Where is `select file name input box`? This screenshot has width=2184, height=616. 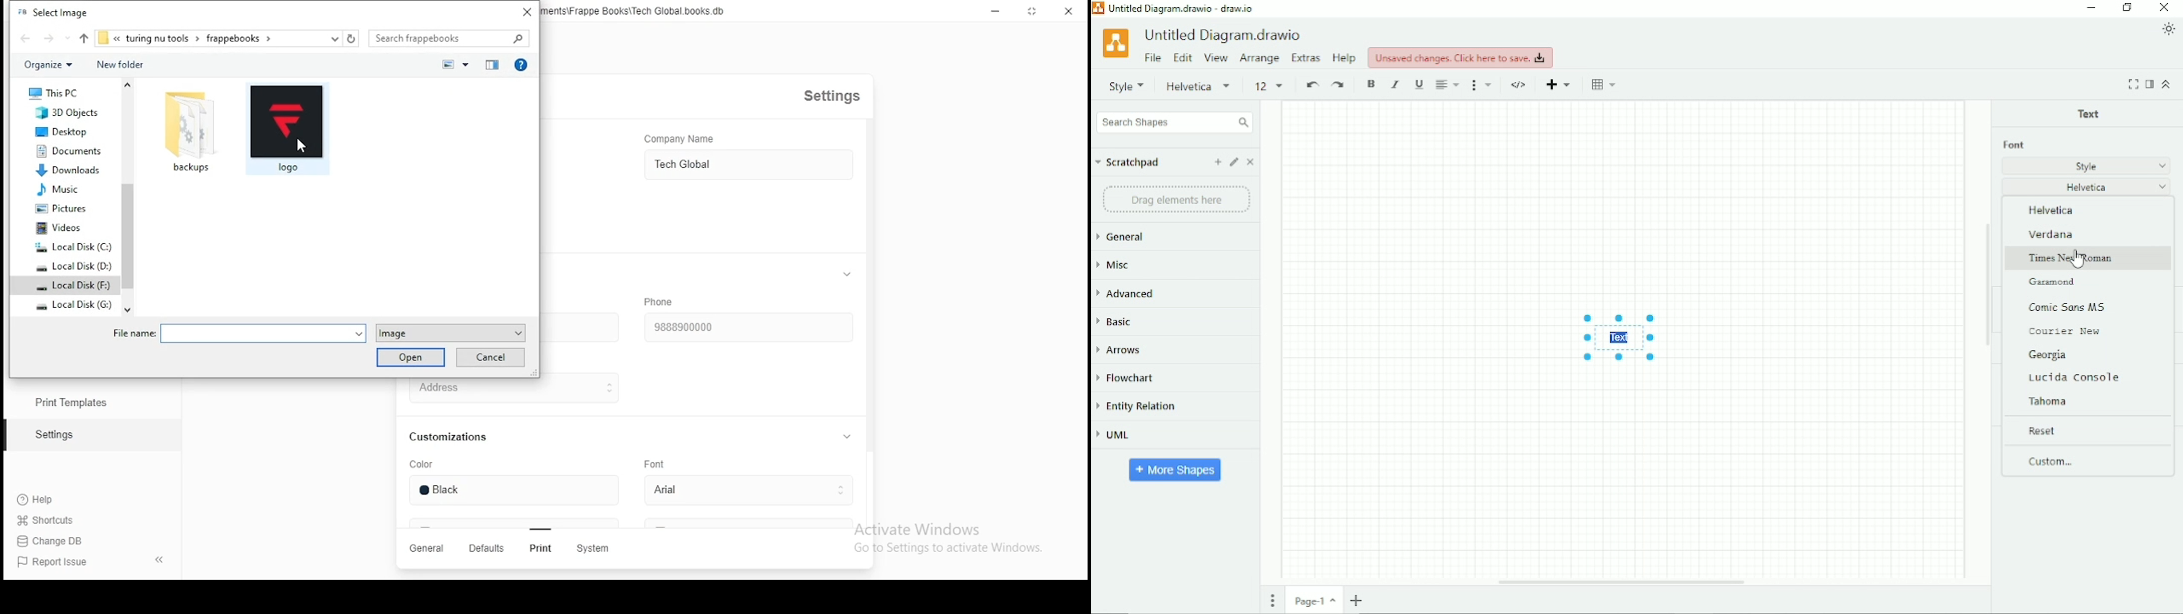
select file name input box is located at coordinates (264, 333).